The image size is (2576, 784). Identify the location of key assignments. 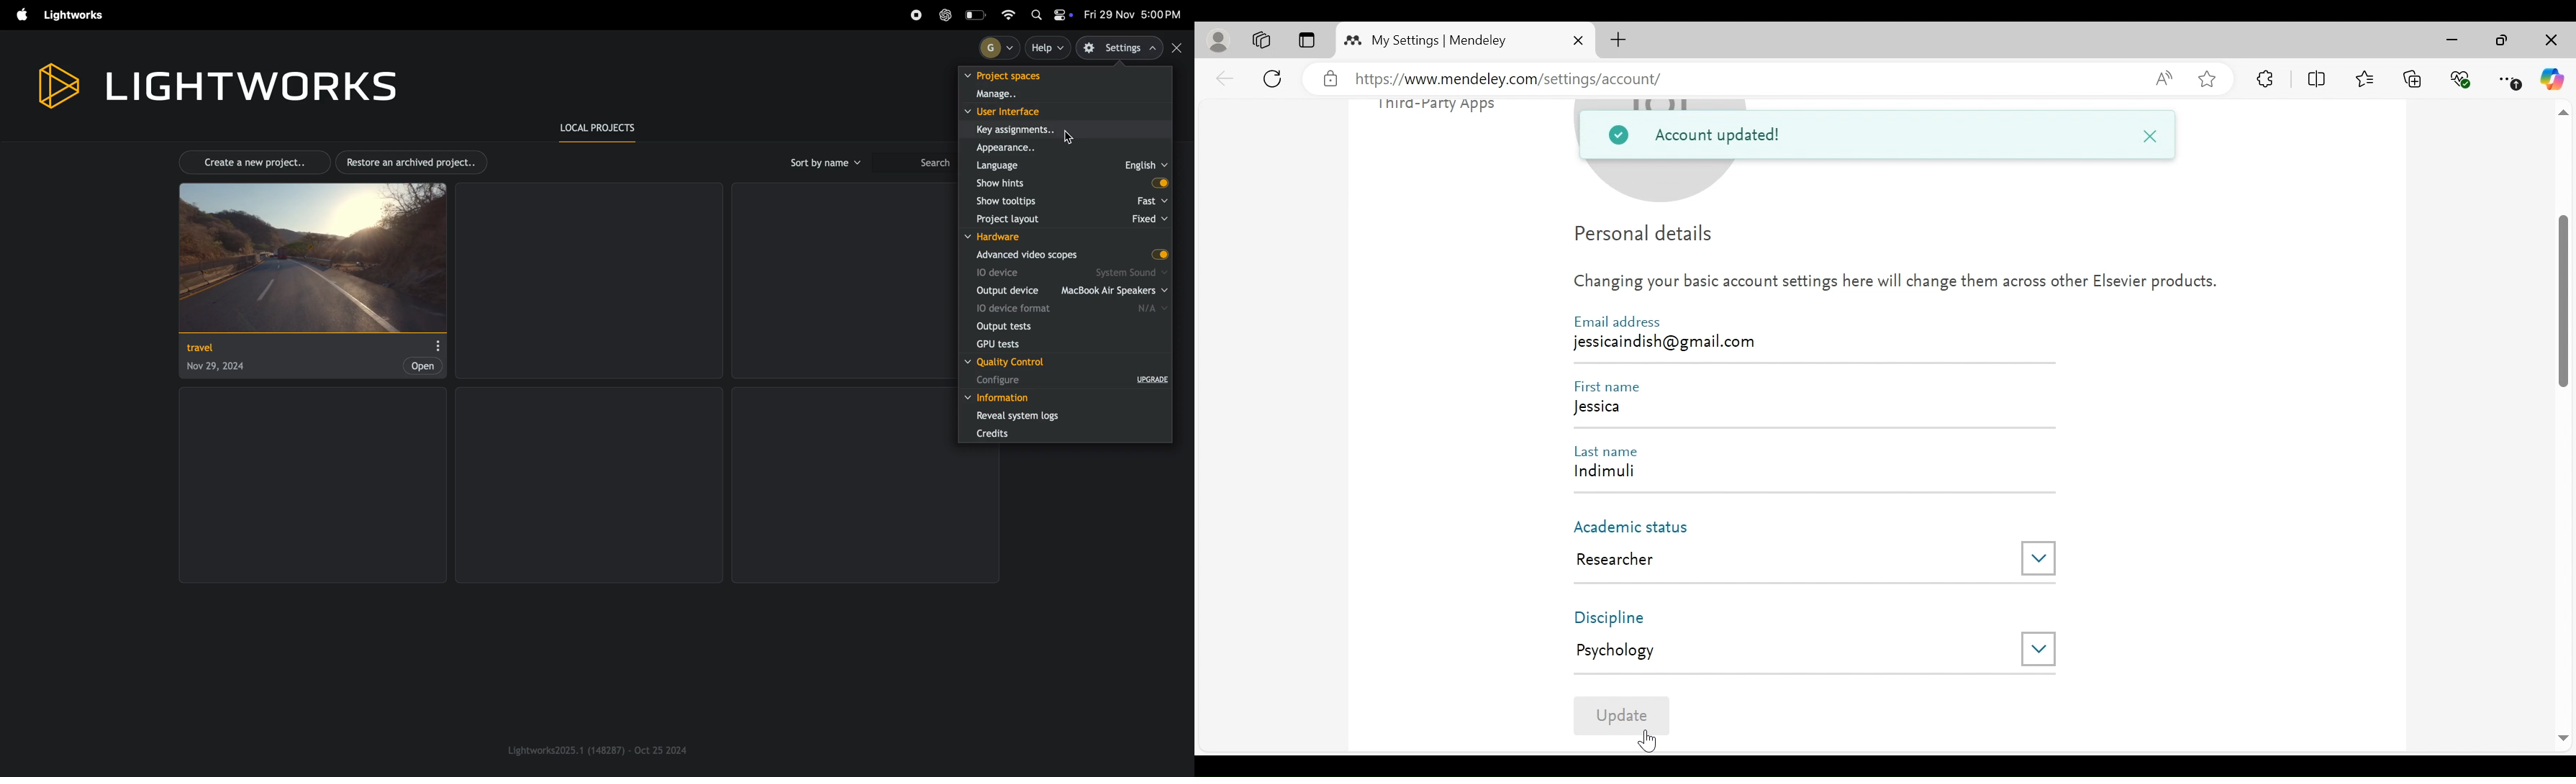
(1016, 129).